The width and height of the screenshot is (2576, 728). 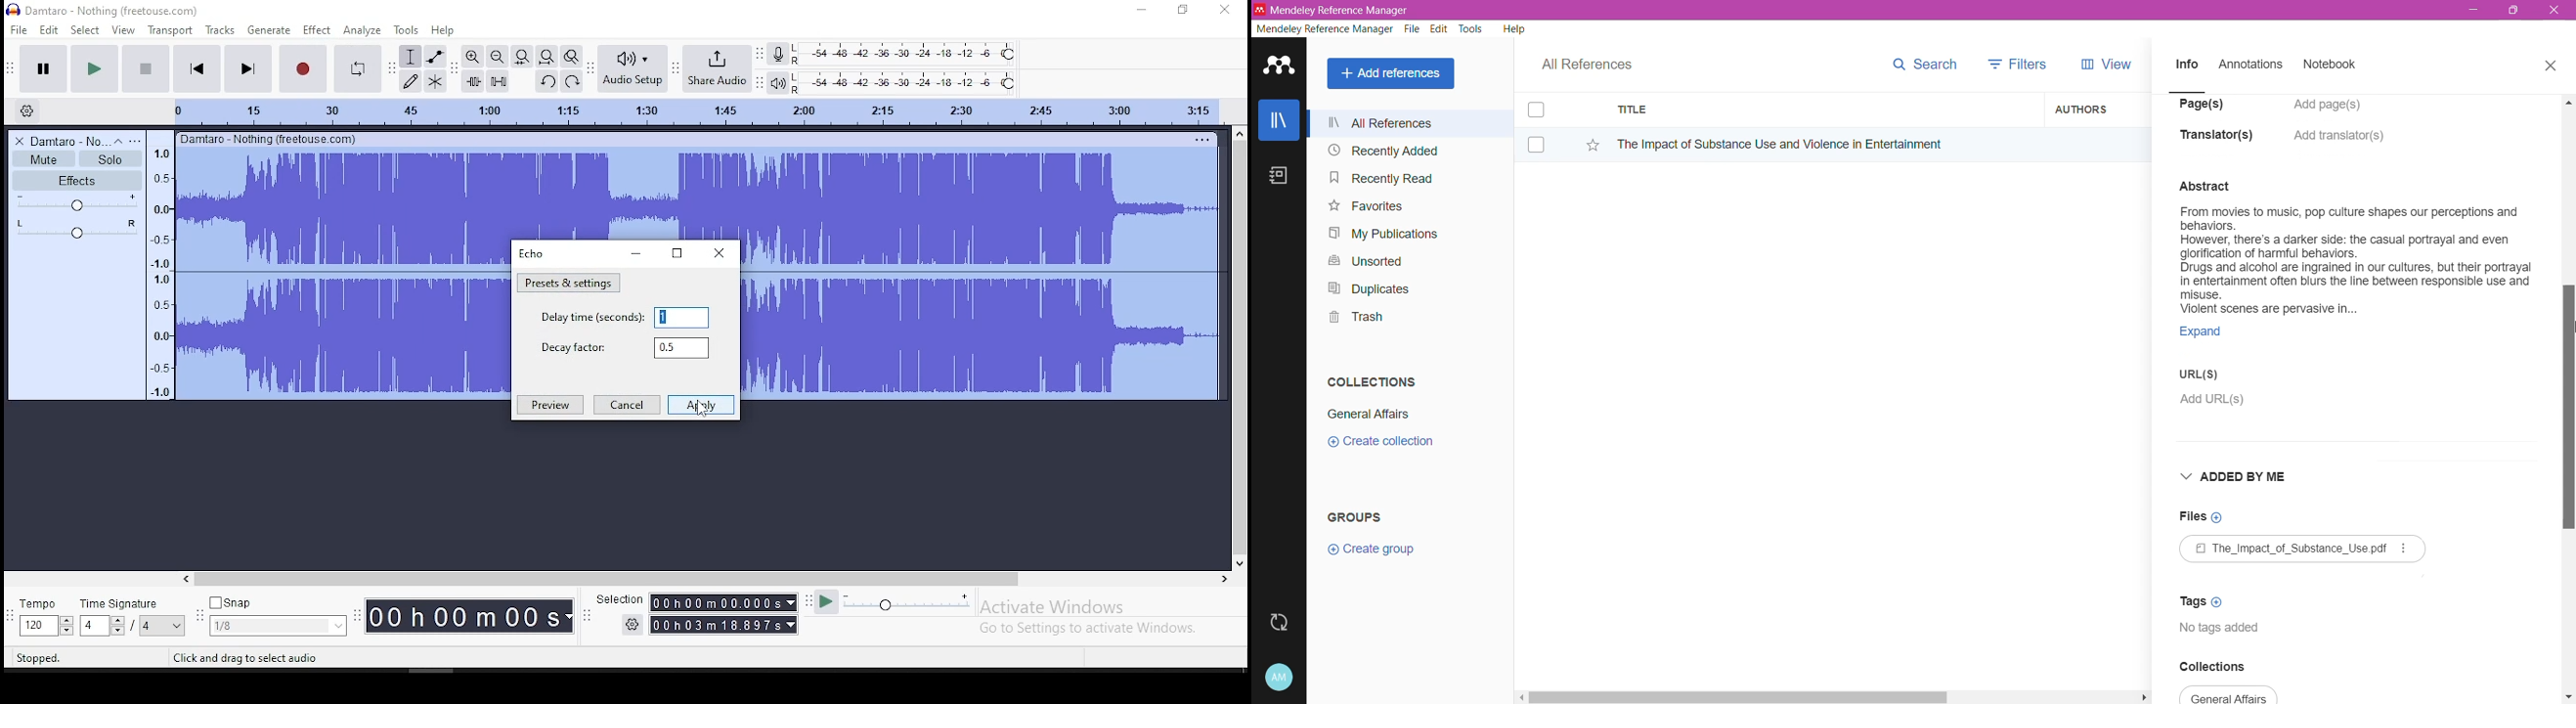 I want to click on select, so click(x=86, y=29).